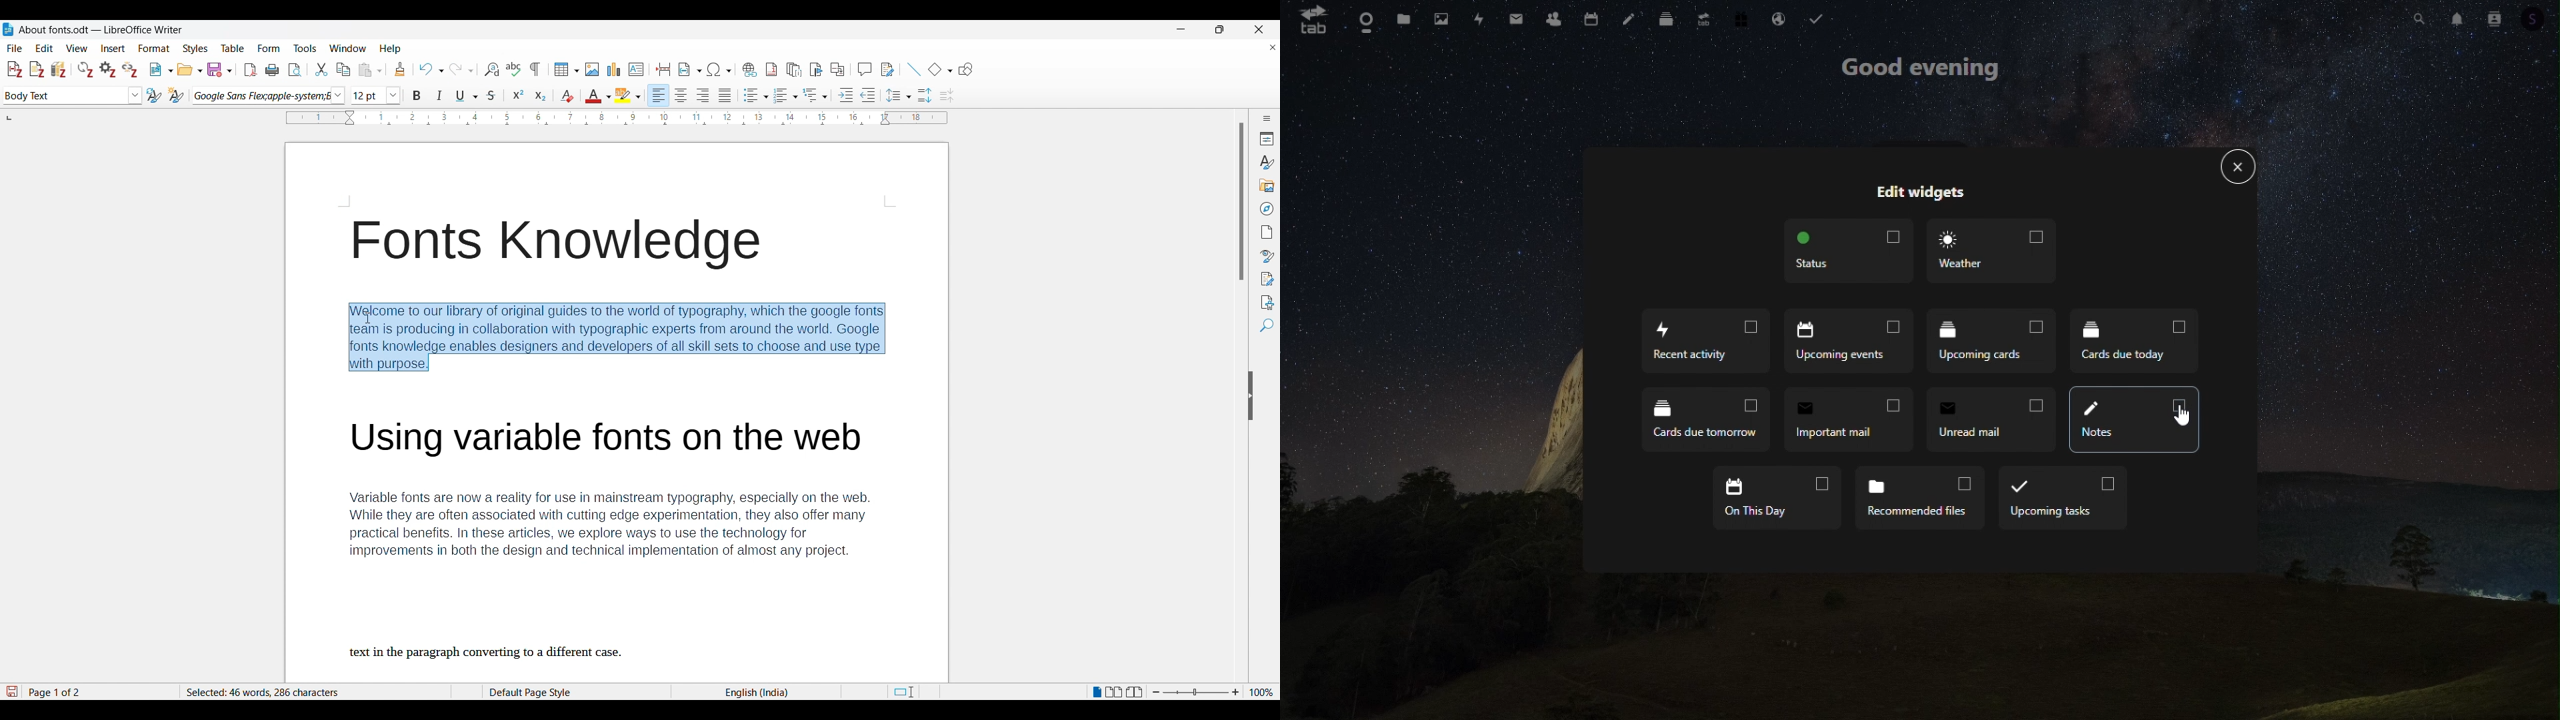  Describe the element at coordinates (101, 30) in the screenshot. I see `Project and software name` at that location.